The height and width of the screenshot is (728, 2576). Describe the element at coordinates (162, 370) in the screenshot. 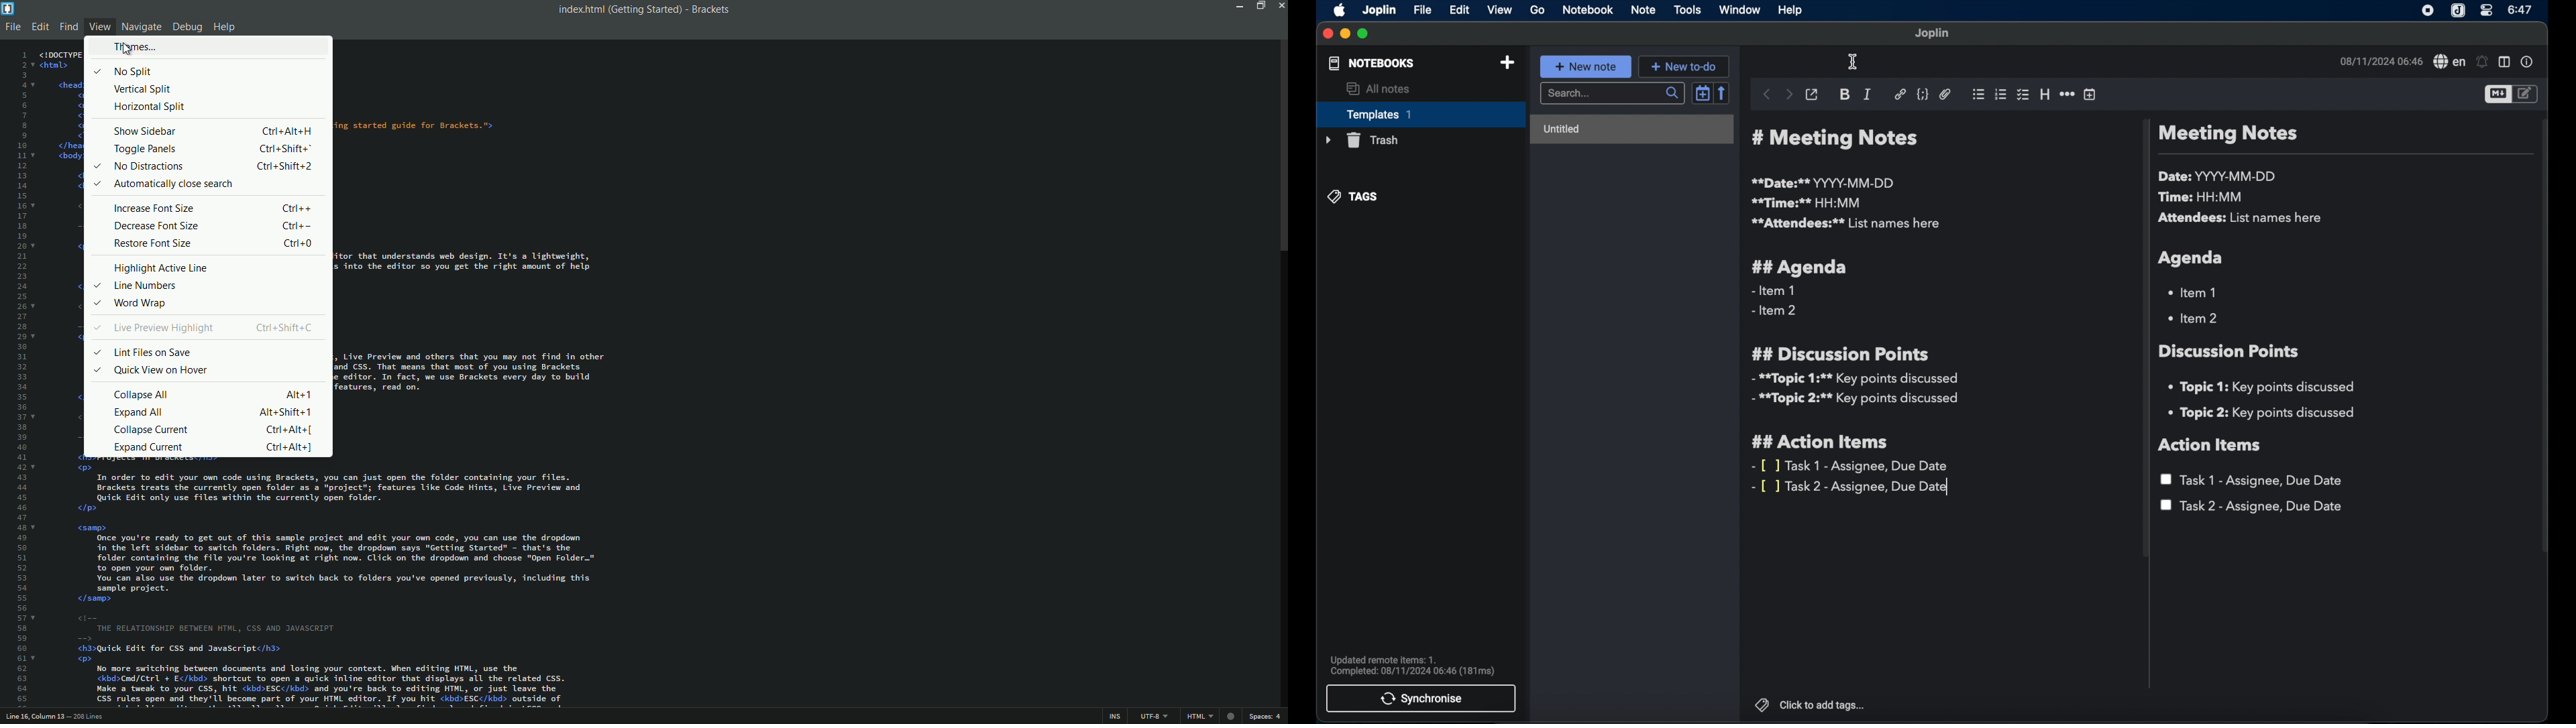

I see `quick view on hover` at that location.